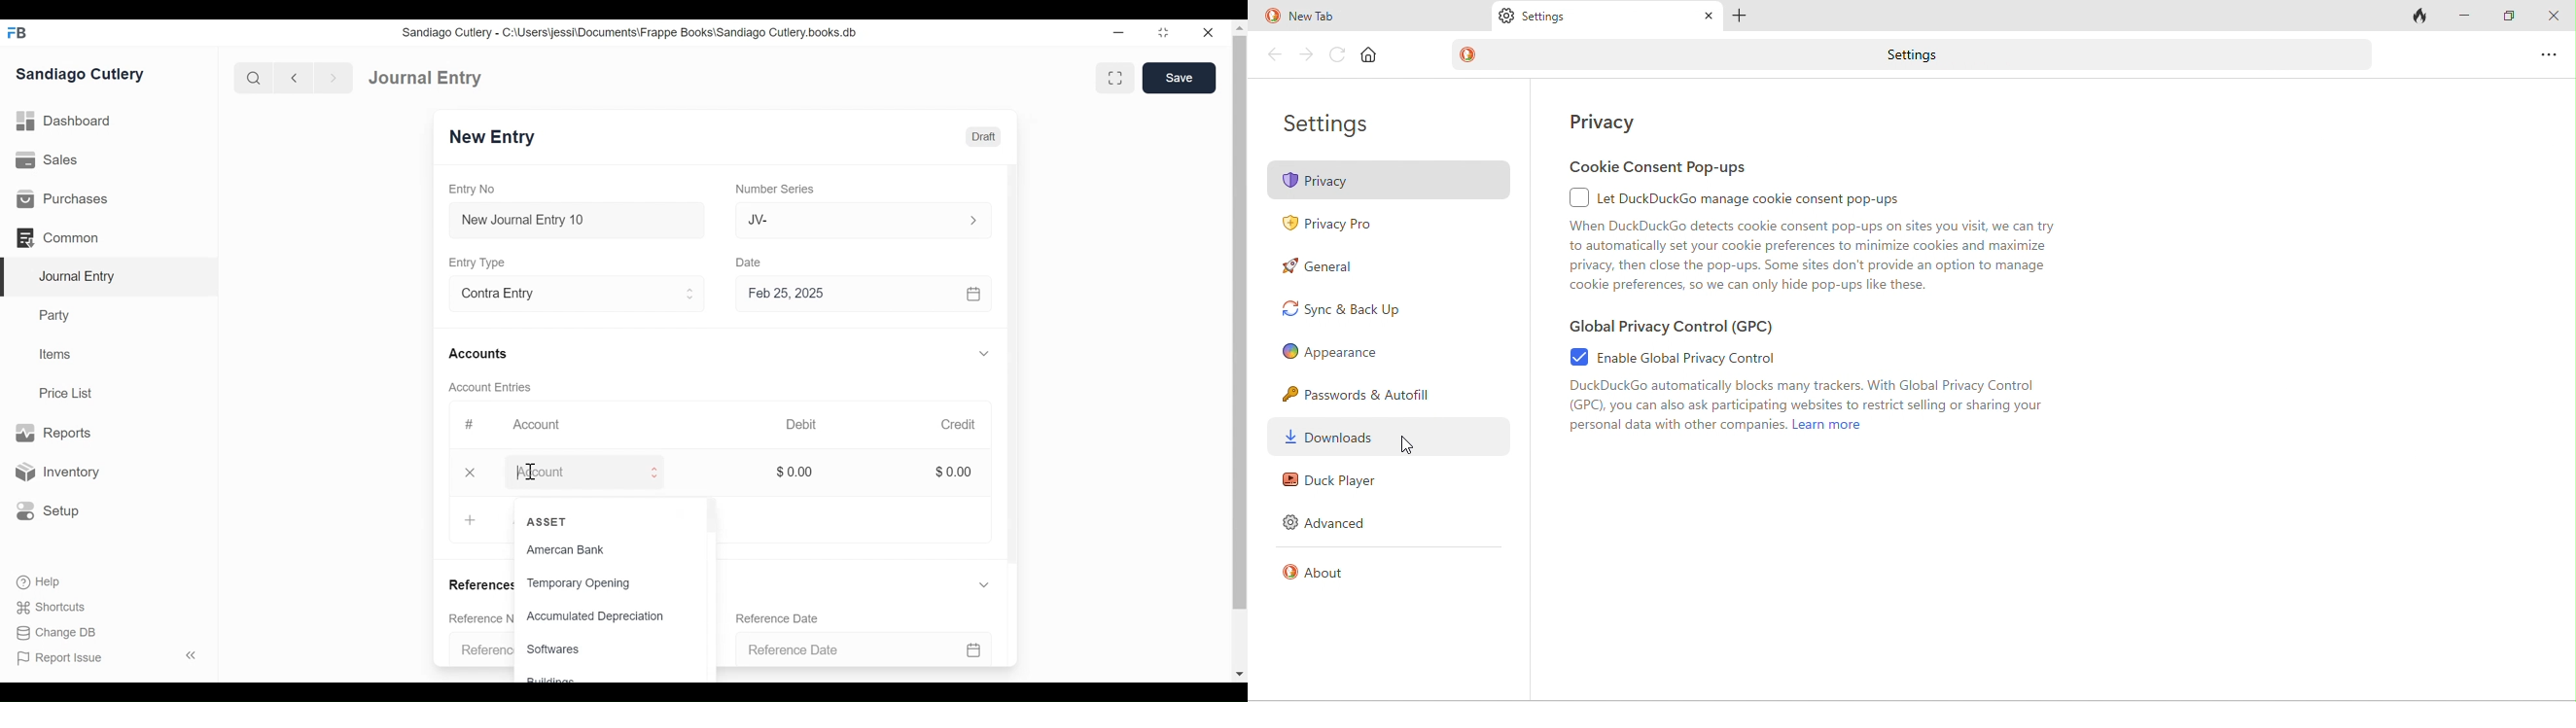  Describe the element at coordinates (499, 139) in the screenshot. I see `New Entry` at that location.